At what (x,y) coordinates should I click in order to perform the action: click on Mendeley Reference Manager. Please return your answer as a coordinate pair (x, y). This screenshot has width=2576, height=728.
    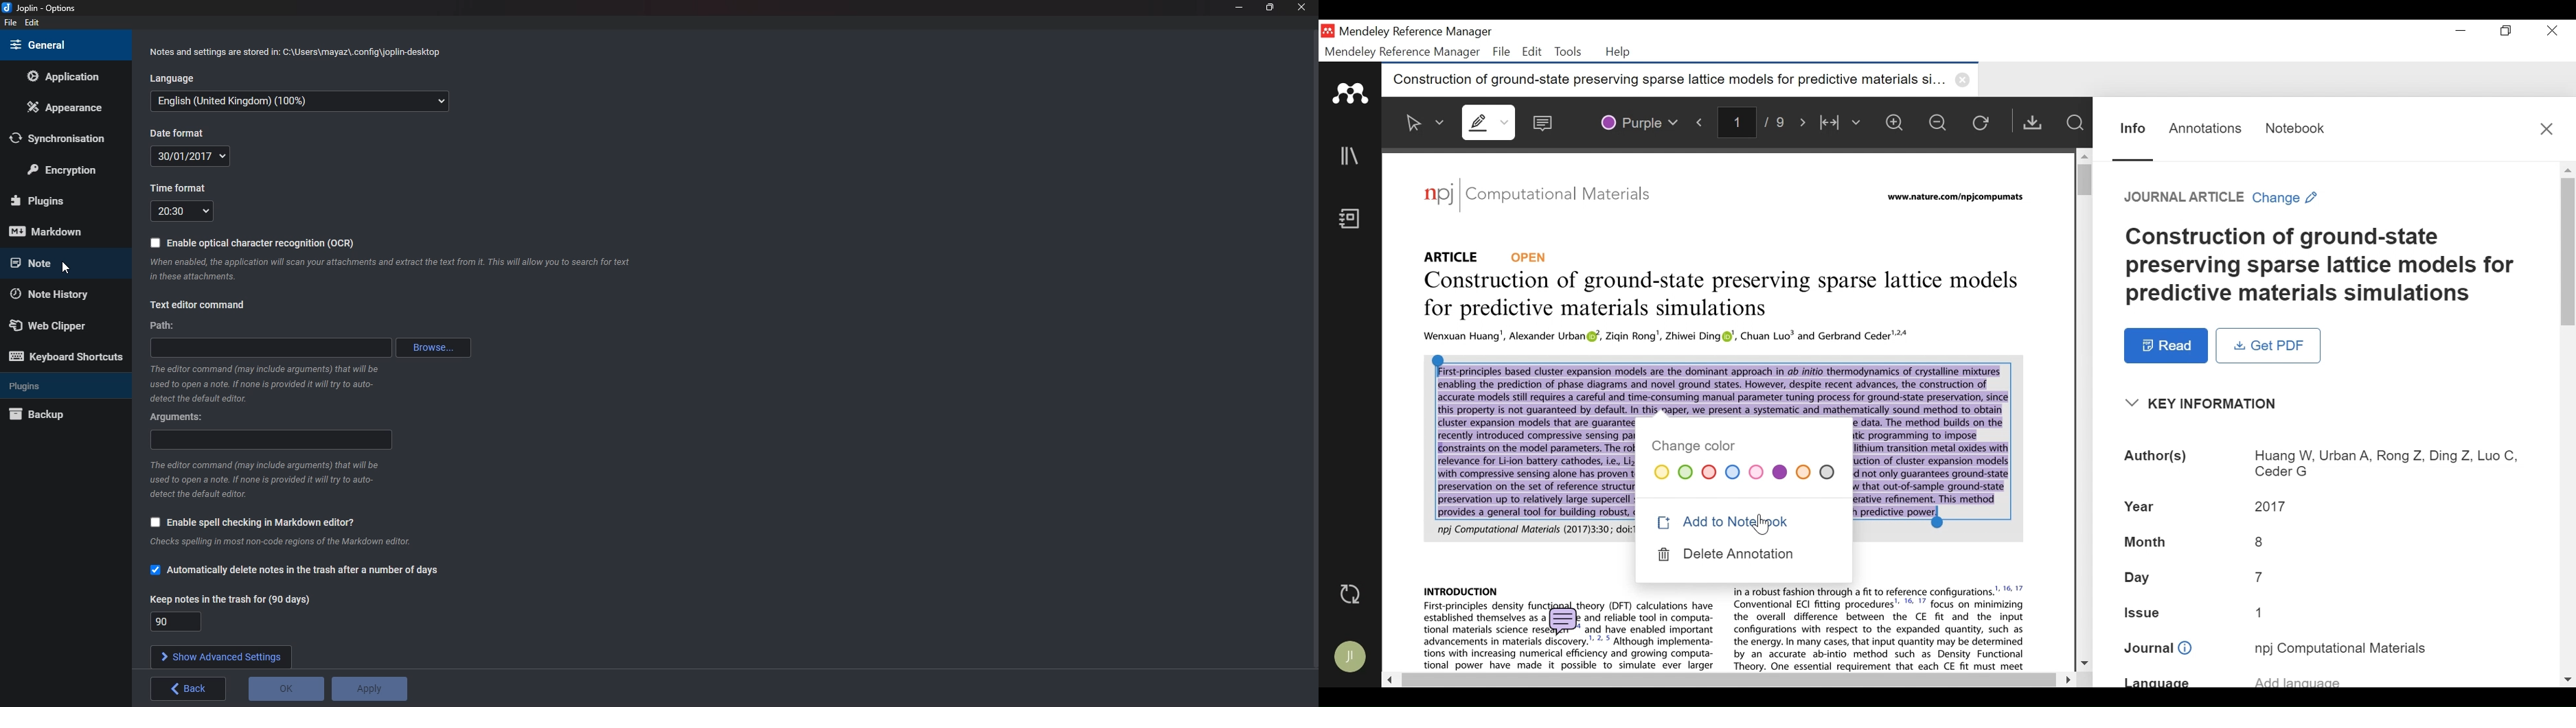
    Looking at the image, I should click on (1403, 52).